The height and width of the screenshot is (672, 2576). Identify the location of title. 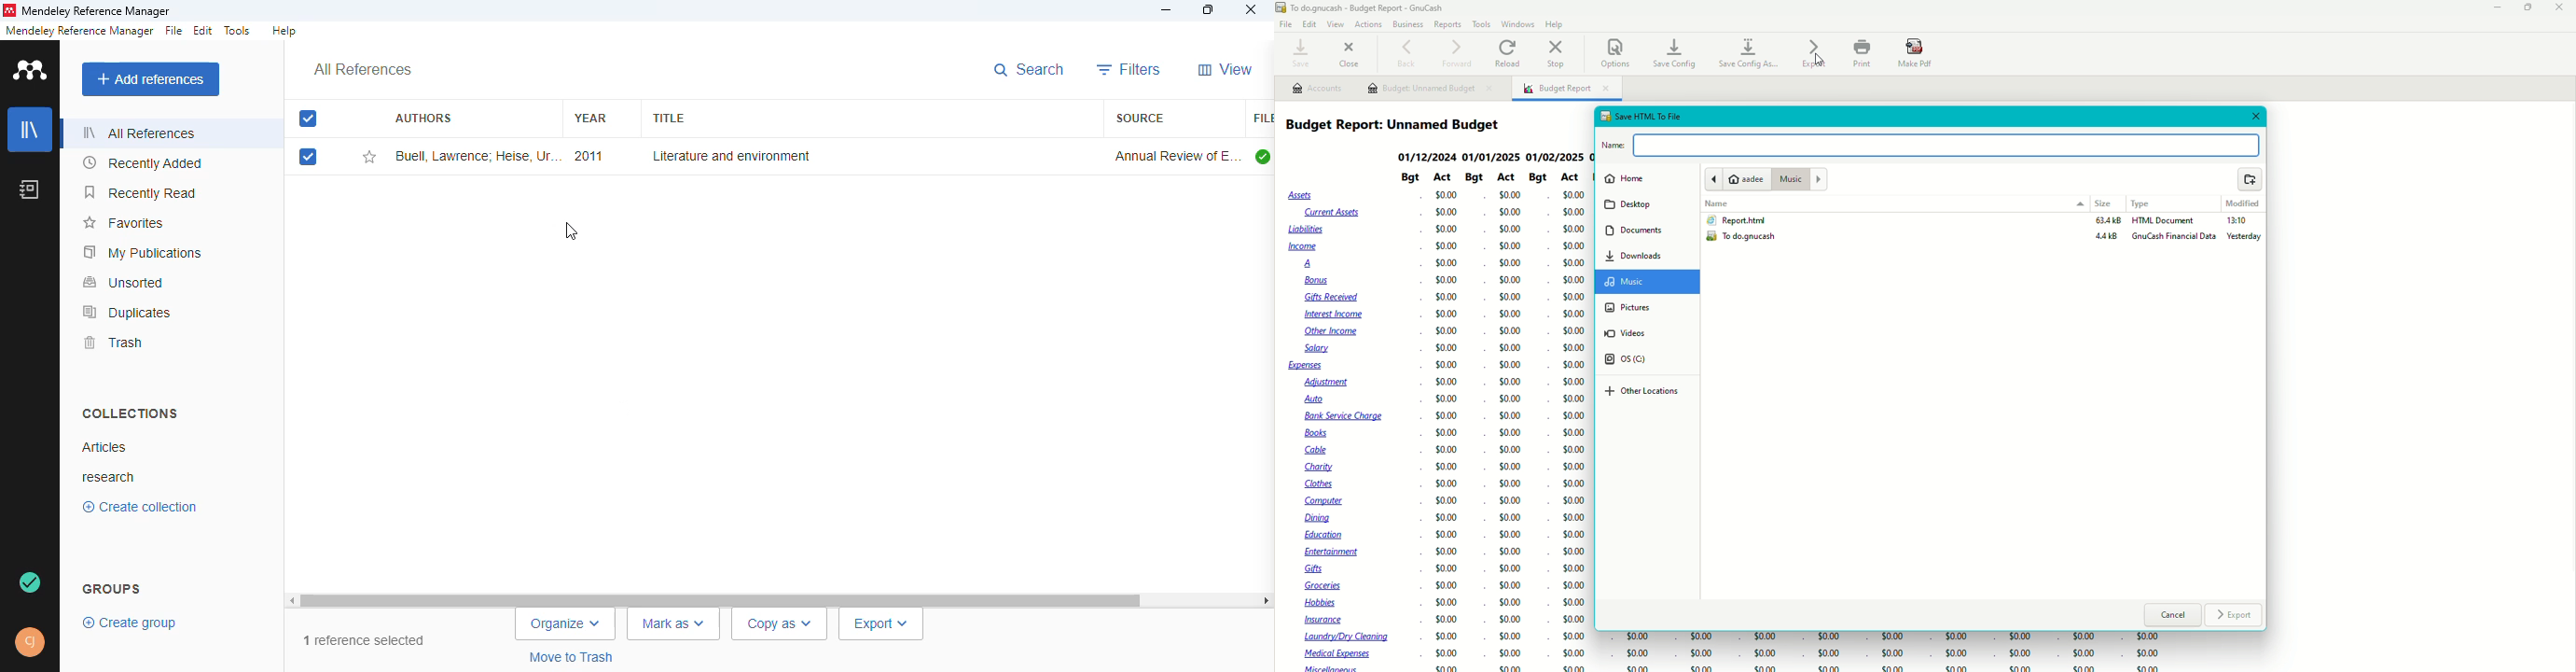
(667, 119).